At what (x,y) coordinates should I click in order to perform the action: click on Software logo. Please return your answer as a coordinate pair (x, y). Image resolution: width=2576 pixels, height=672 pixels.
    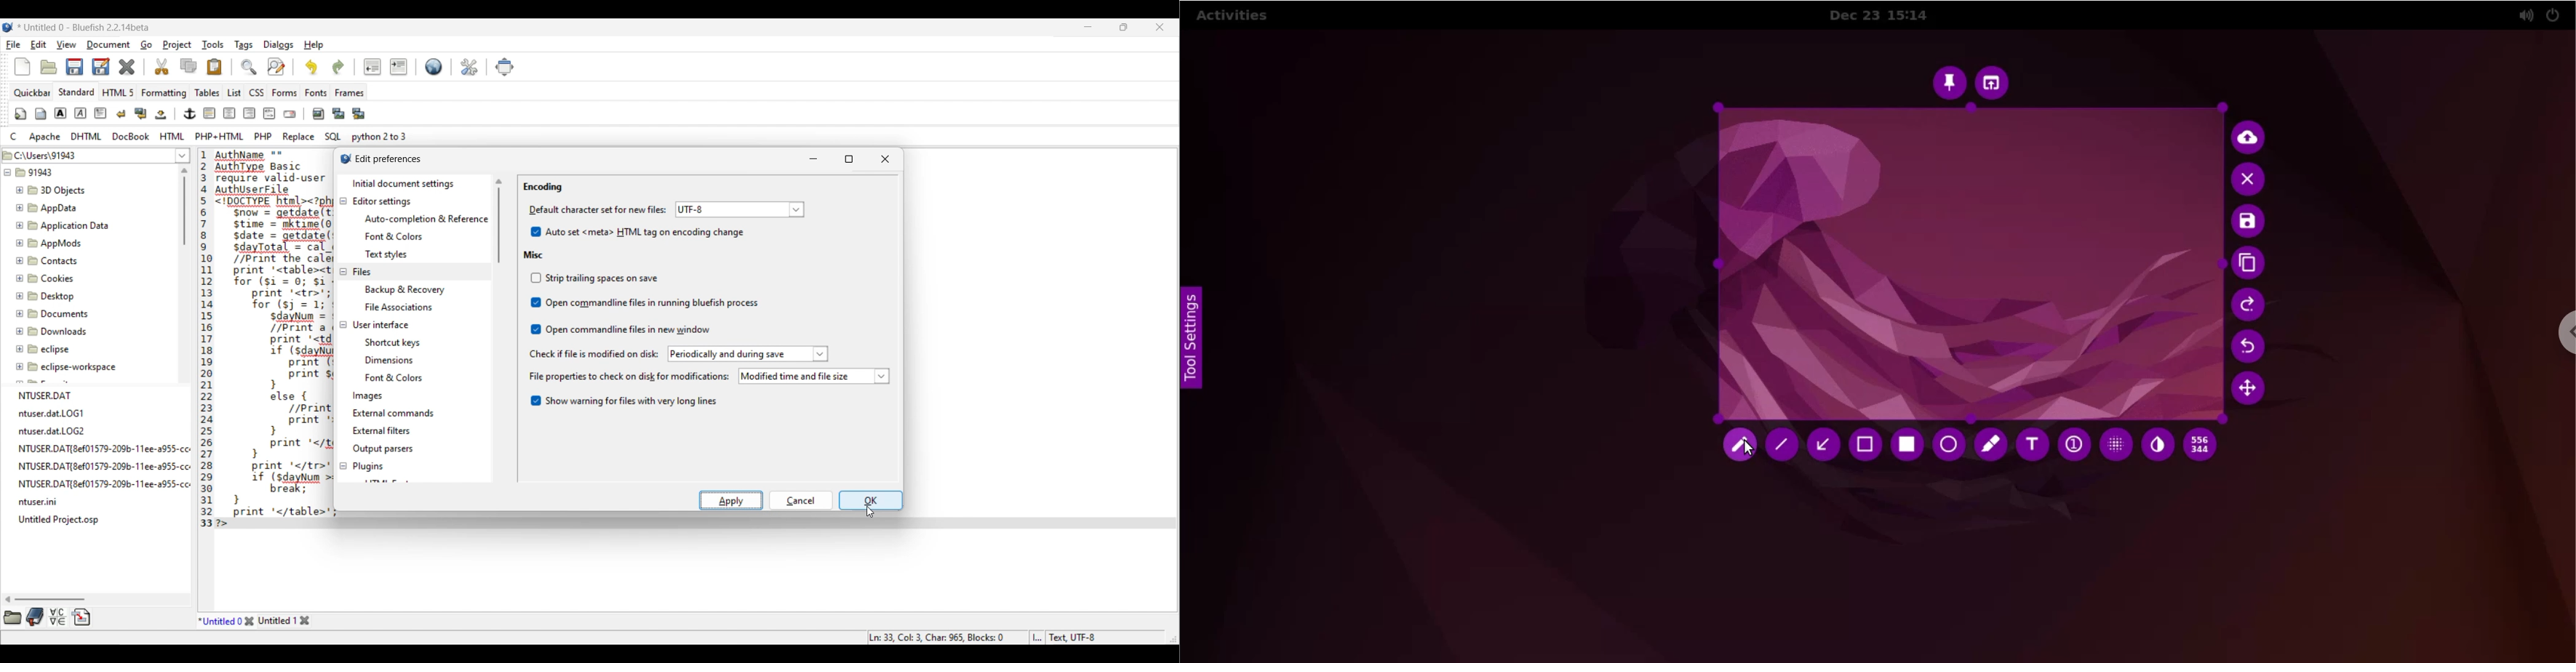
    Looking at the image, I should click on (8, 27).